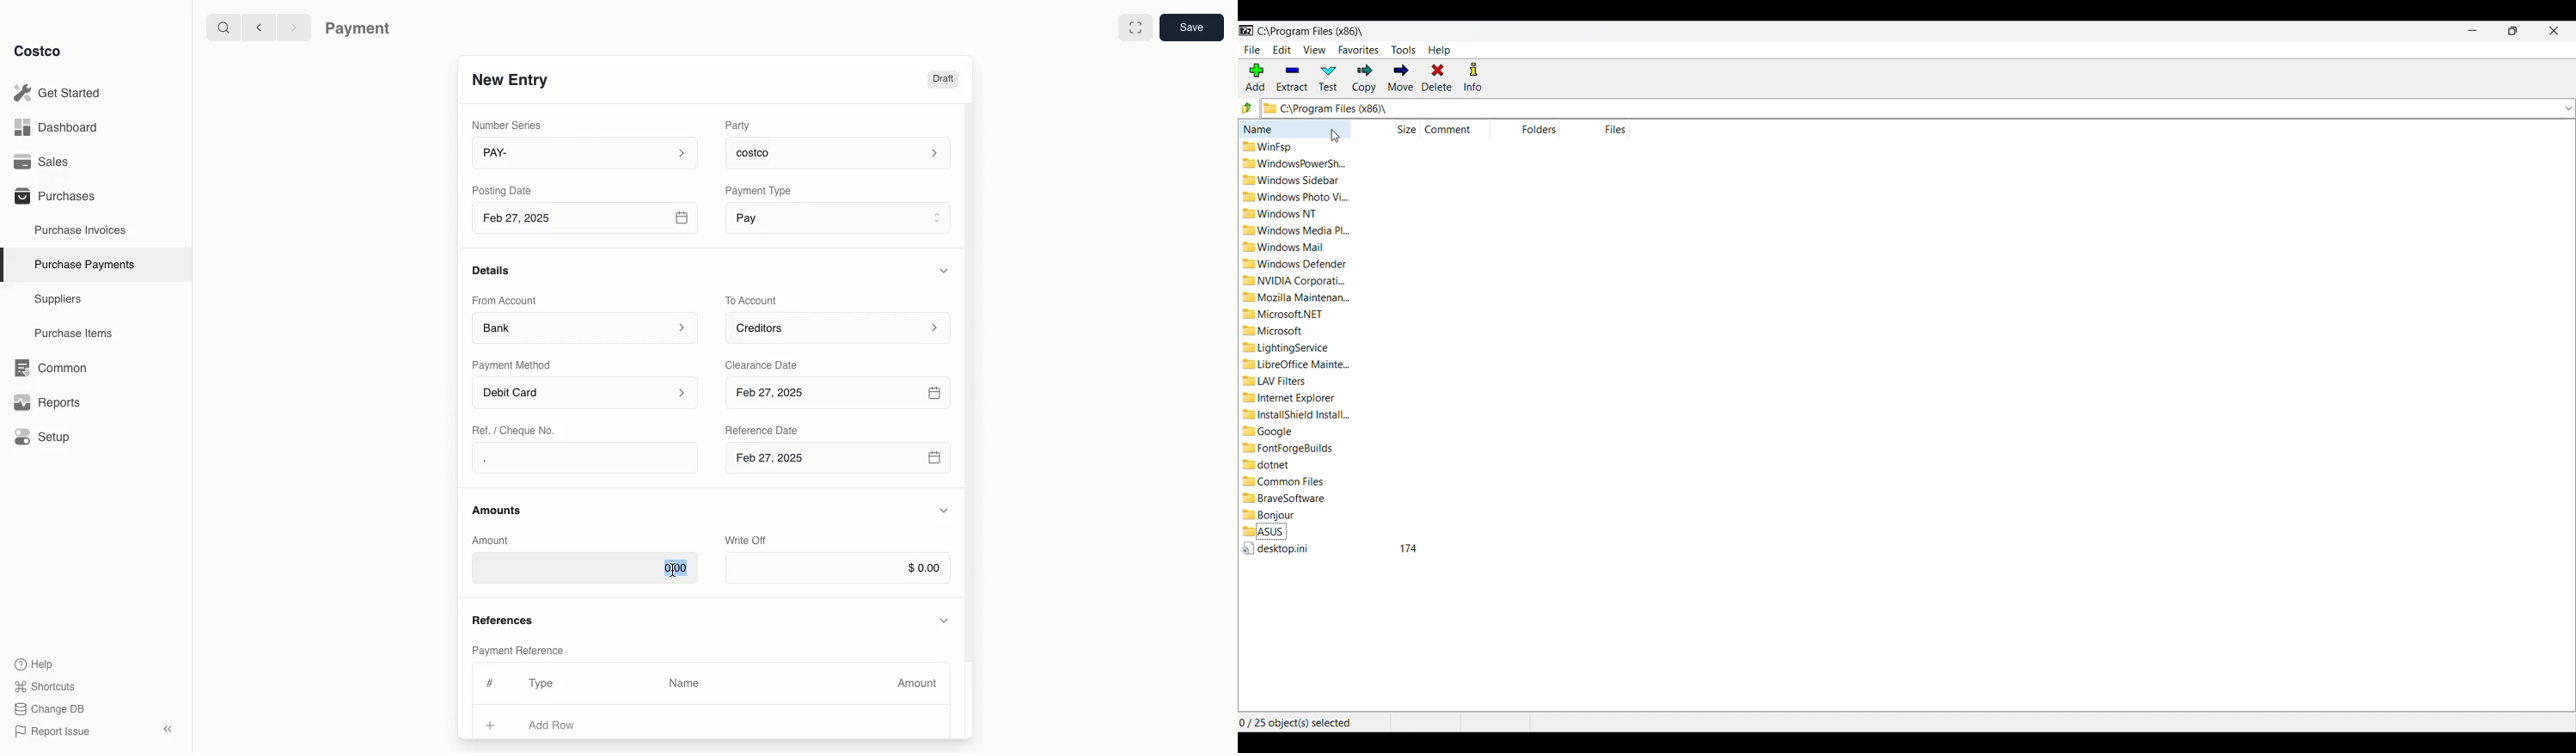 This screenshot has width=2576, height=756. Describe the element at coordinates (47, 162) in the screenshot. I see `Sales` at that location.